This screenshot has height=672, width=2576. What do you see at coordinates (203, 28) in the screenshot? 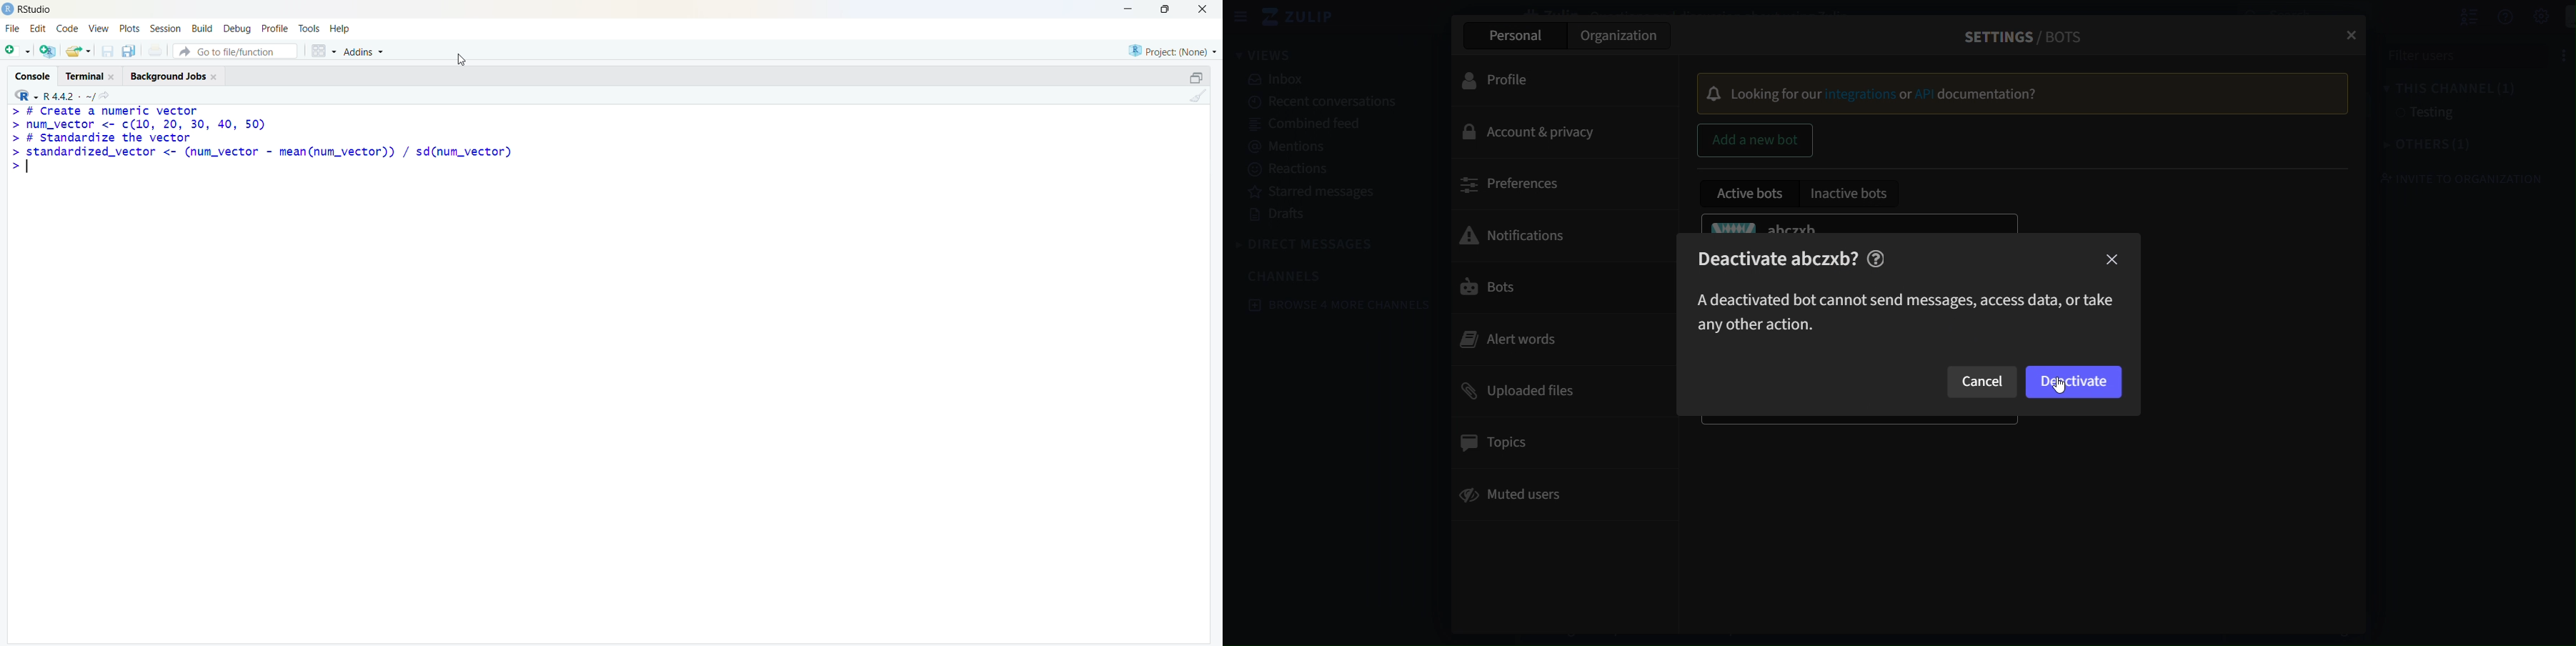
I see `build` at bounding box center [203, 28].